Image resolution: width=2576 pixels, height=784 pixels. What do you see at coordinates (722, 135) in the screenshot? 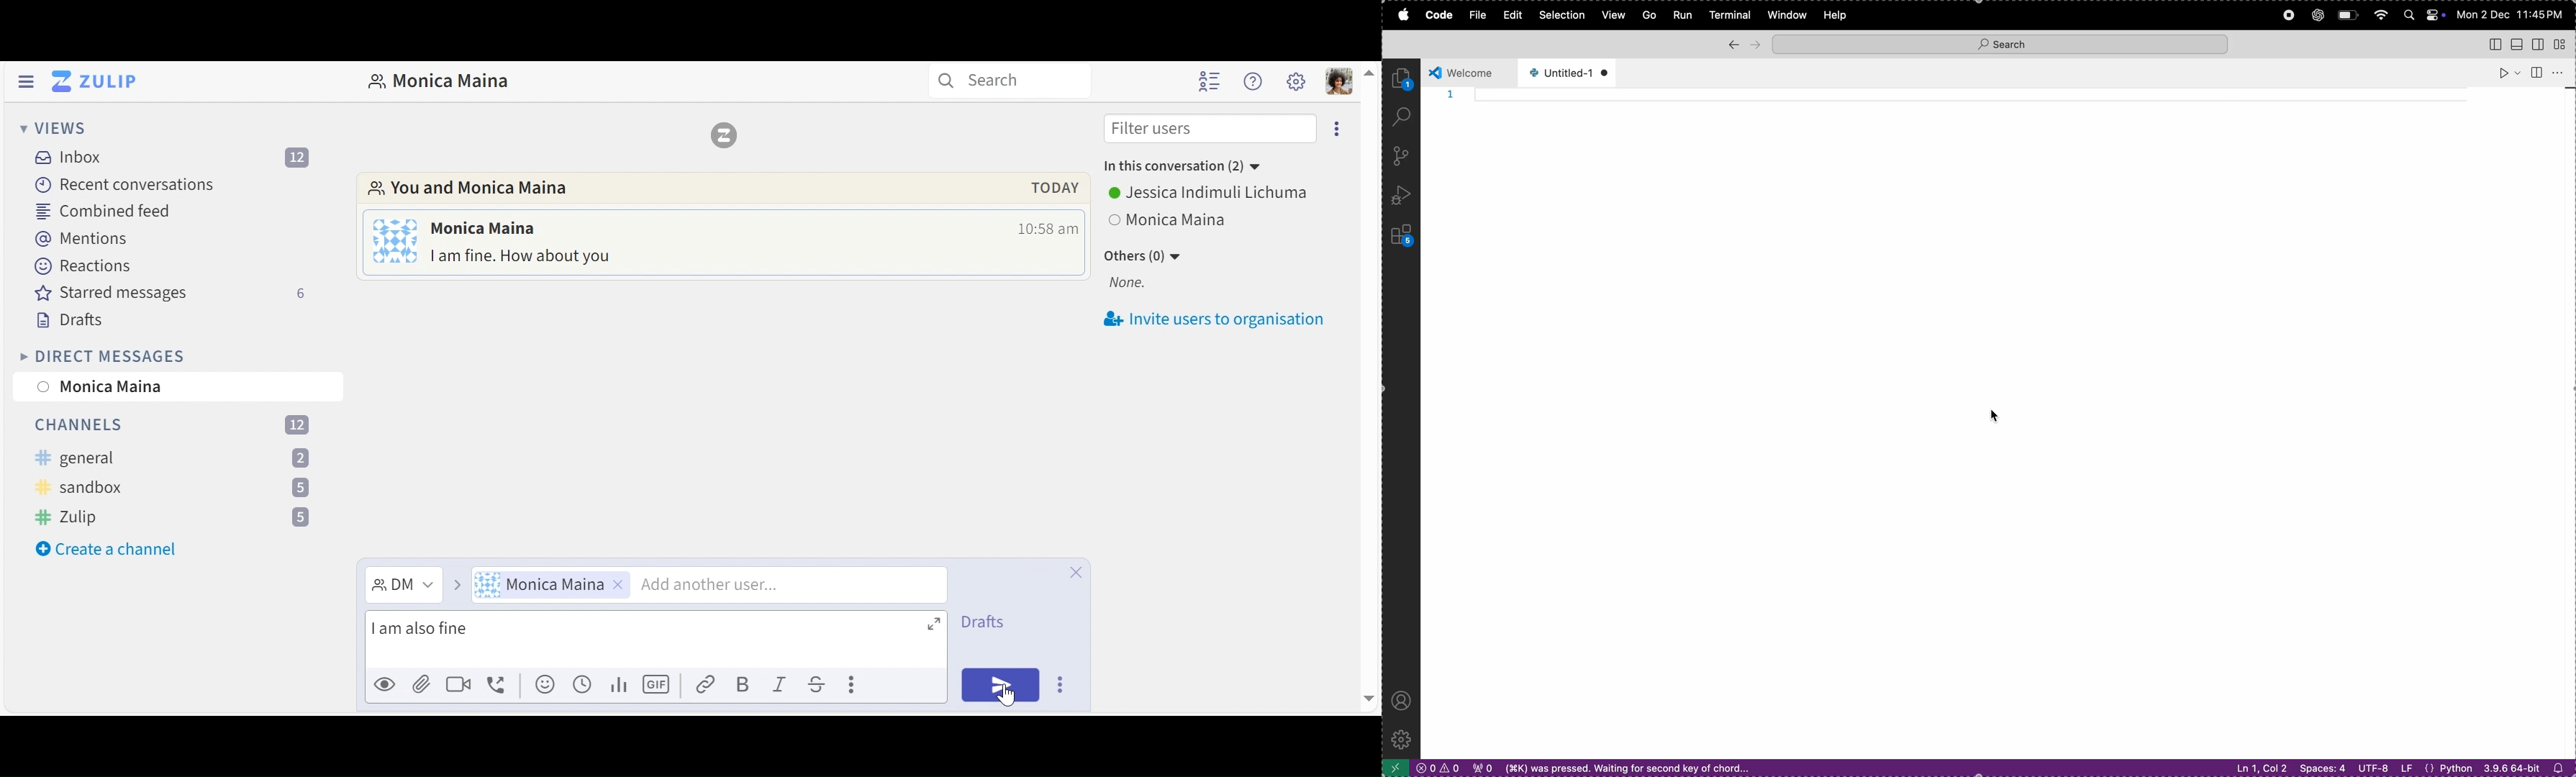
I see `Zulip` at bounding box center [722, 135].